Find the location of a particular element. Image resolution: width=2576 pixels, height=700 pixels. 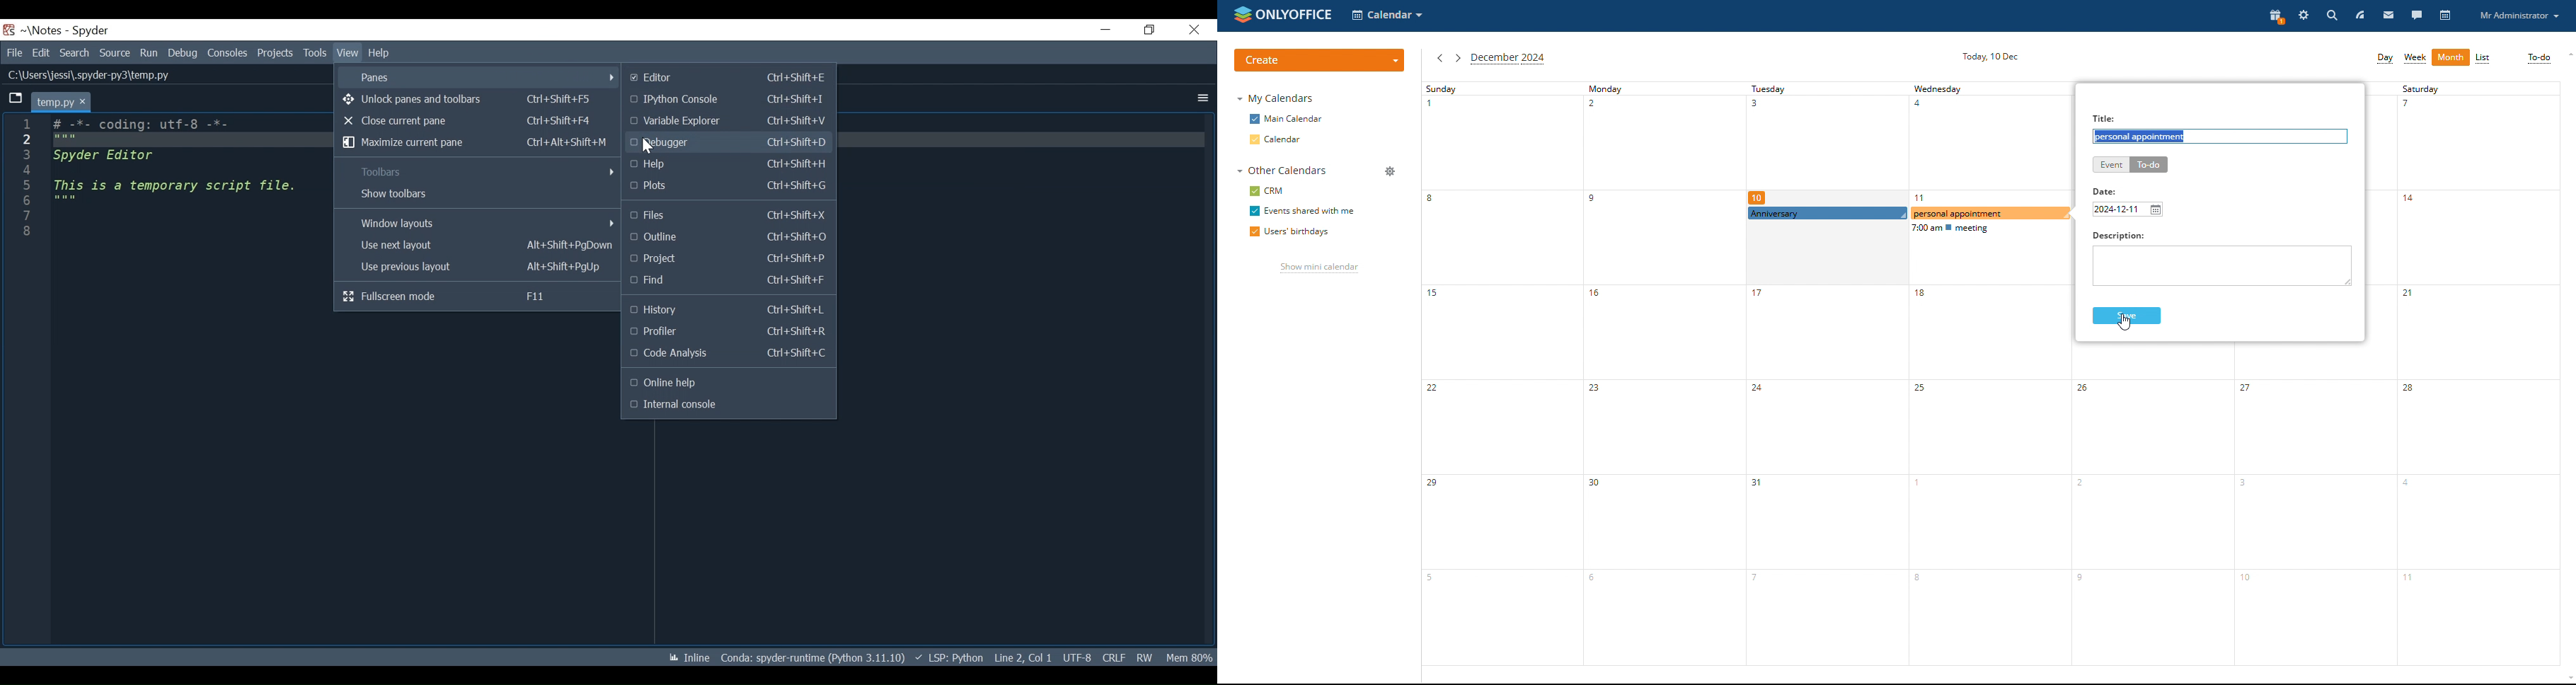

previous month is located at coordinates (1439, 58).